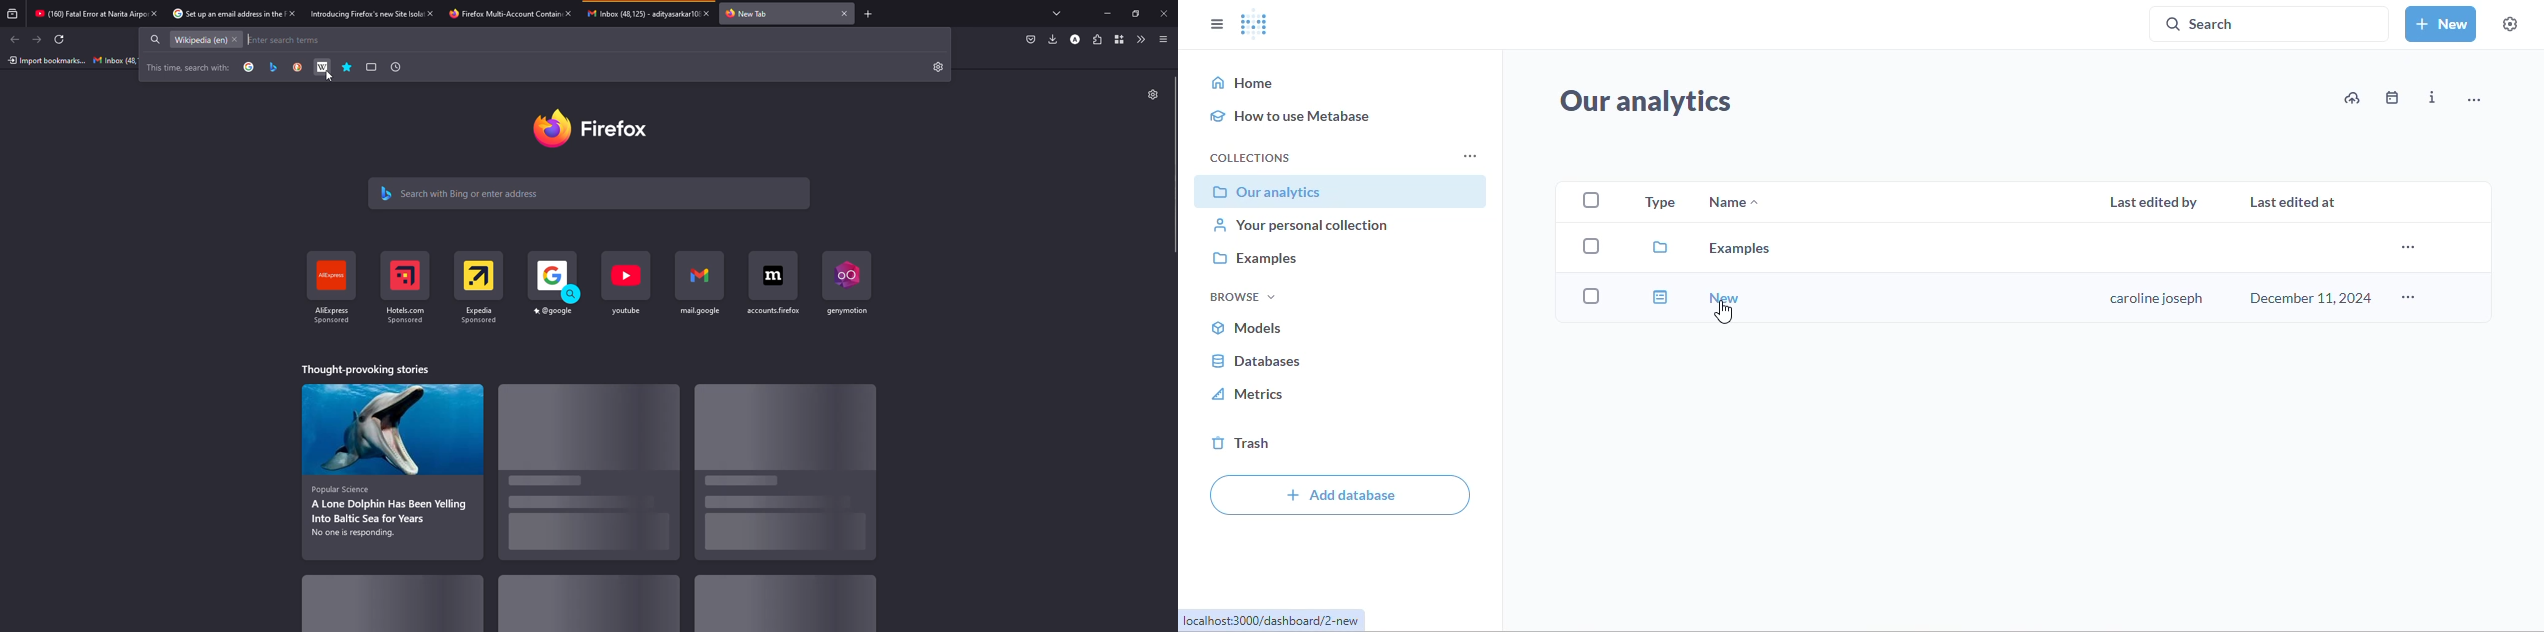 The image size is (2548, 644). Describe the element at coordinates (58, 39) in the screenshot. I see `refresh` at that location.